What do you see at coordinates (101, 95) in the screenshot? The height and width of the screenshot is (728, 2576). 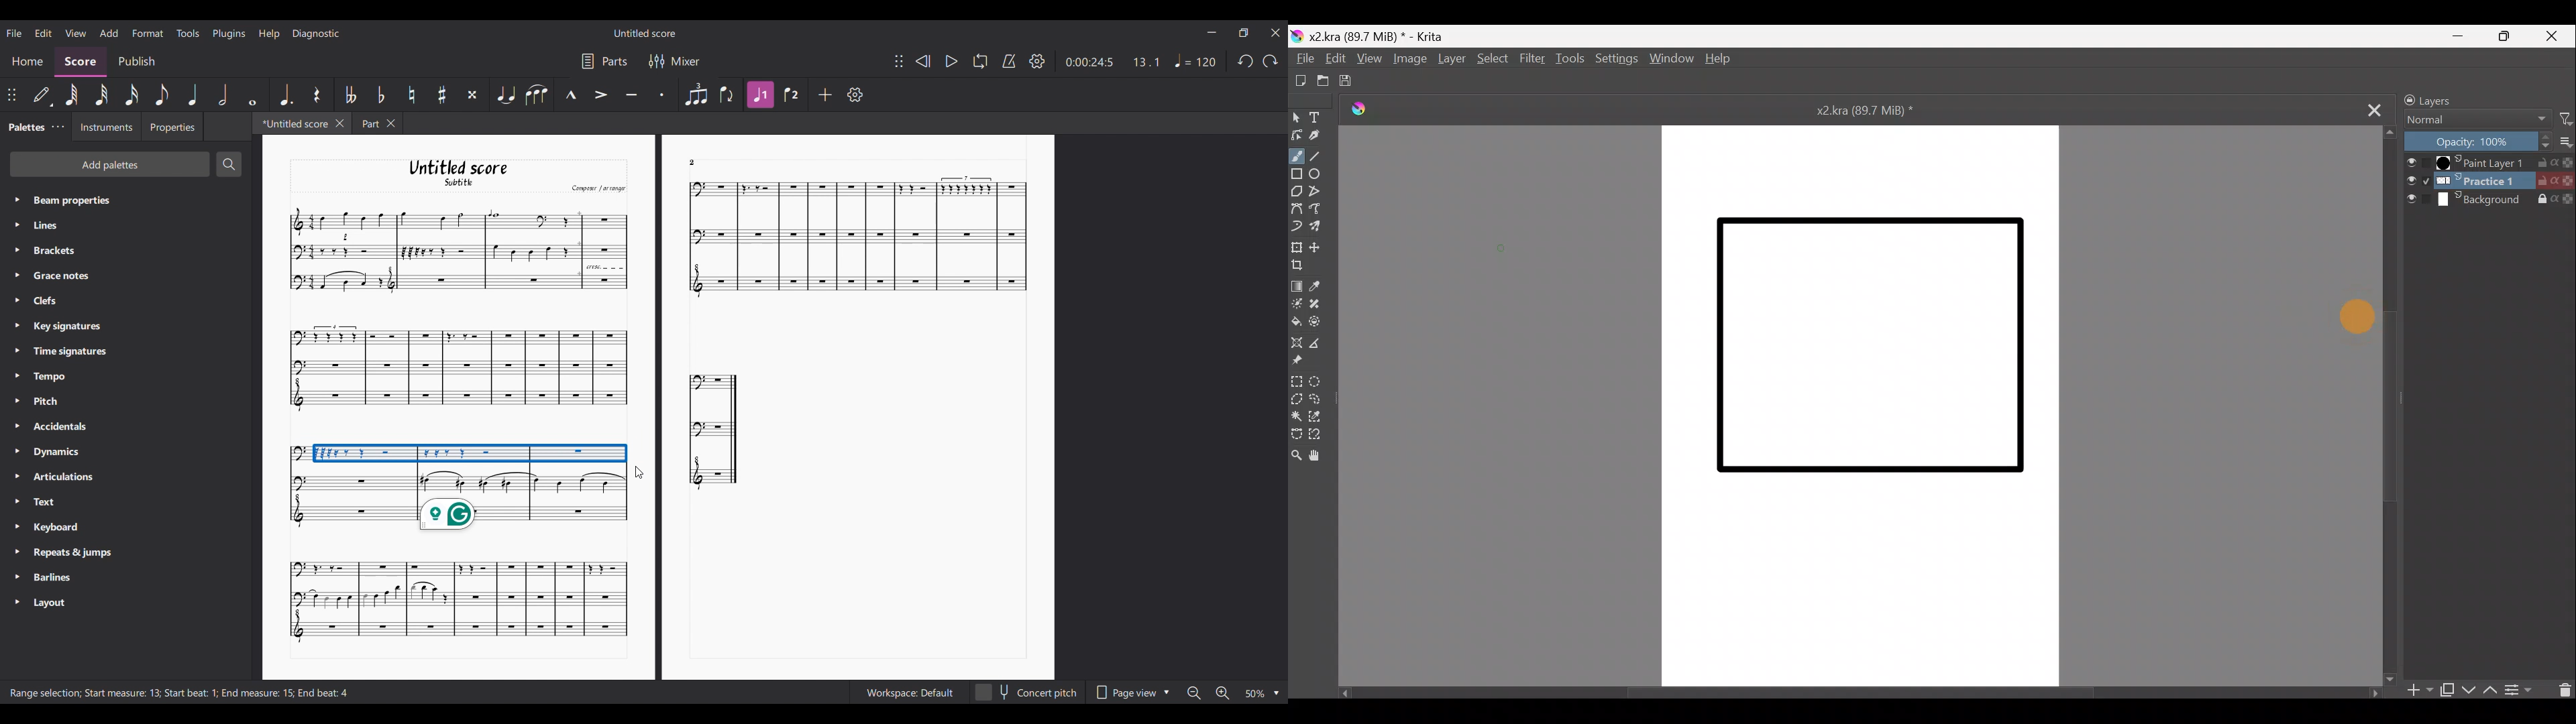 I see `32nd note` at bounding box center [101, 95].